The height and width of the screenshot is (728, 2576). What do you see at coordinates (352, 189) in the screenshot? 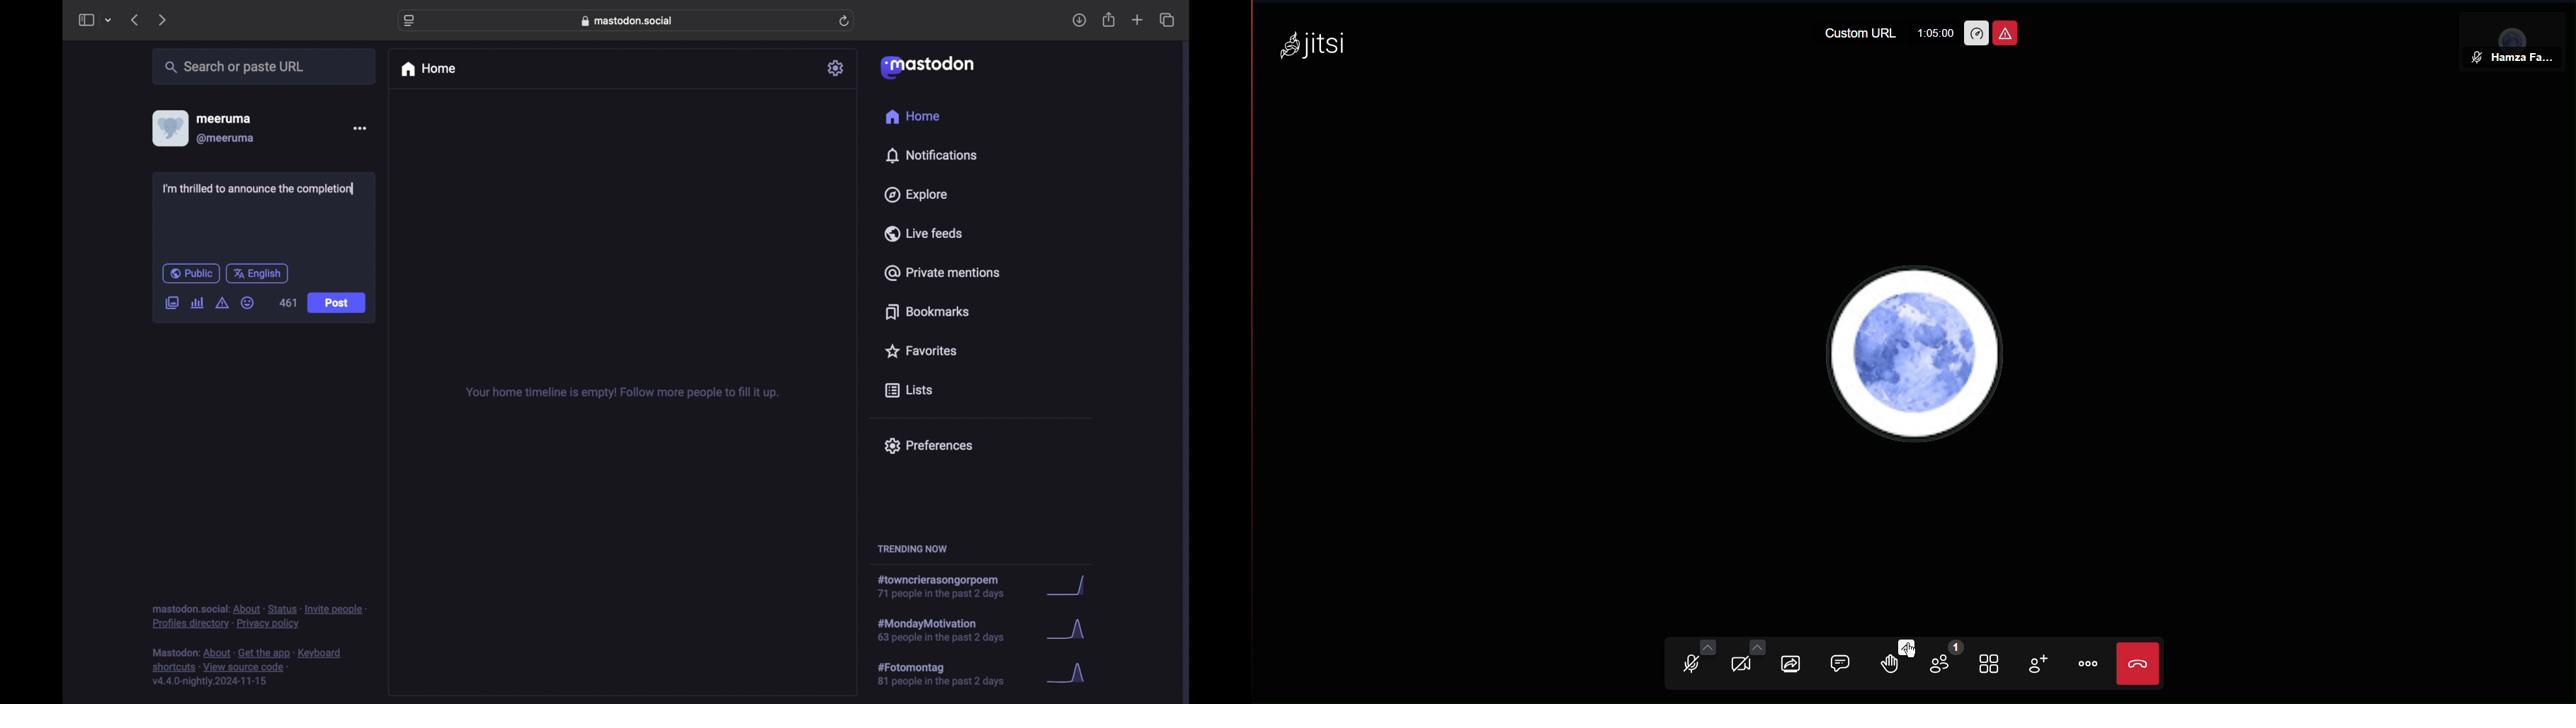
I see `text cursor` at bounding box center [352, 189].